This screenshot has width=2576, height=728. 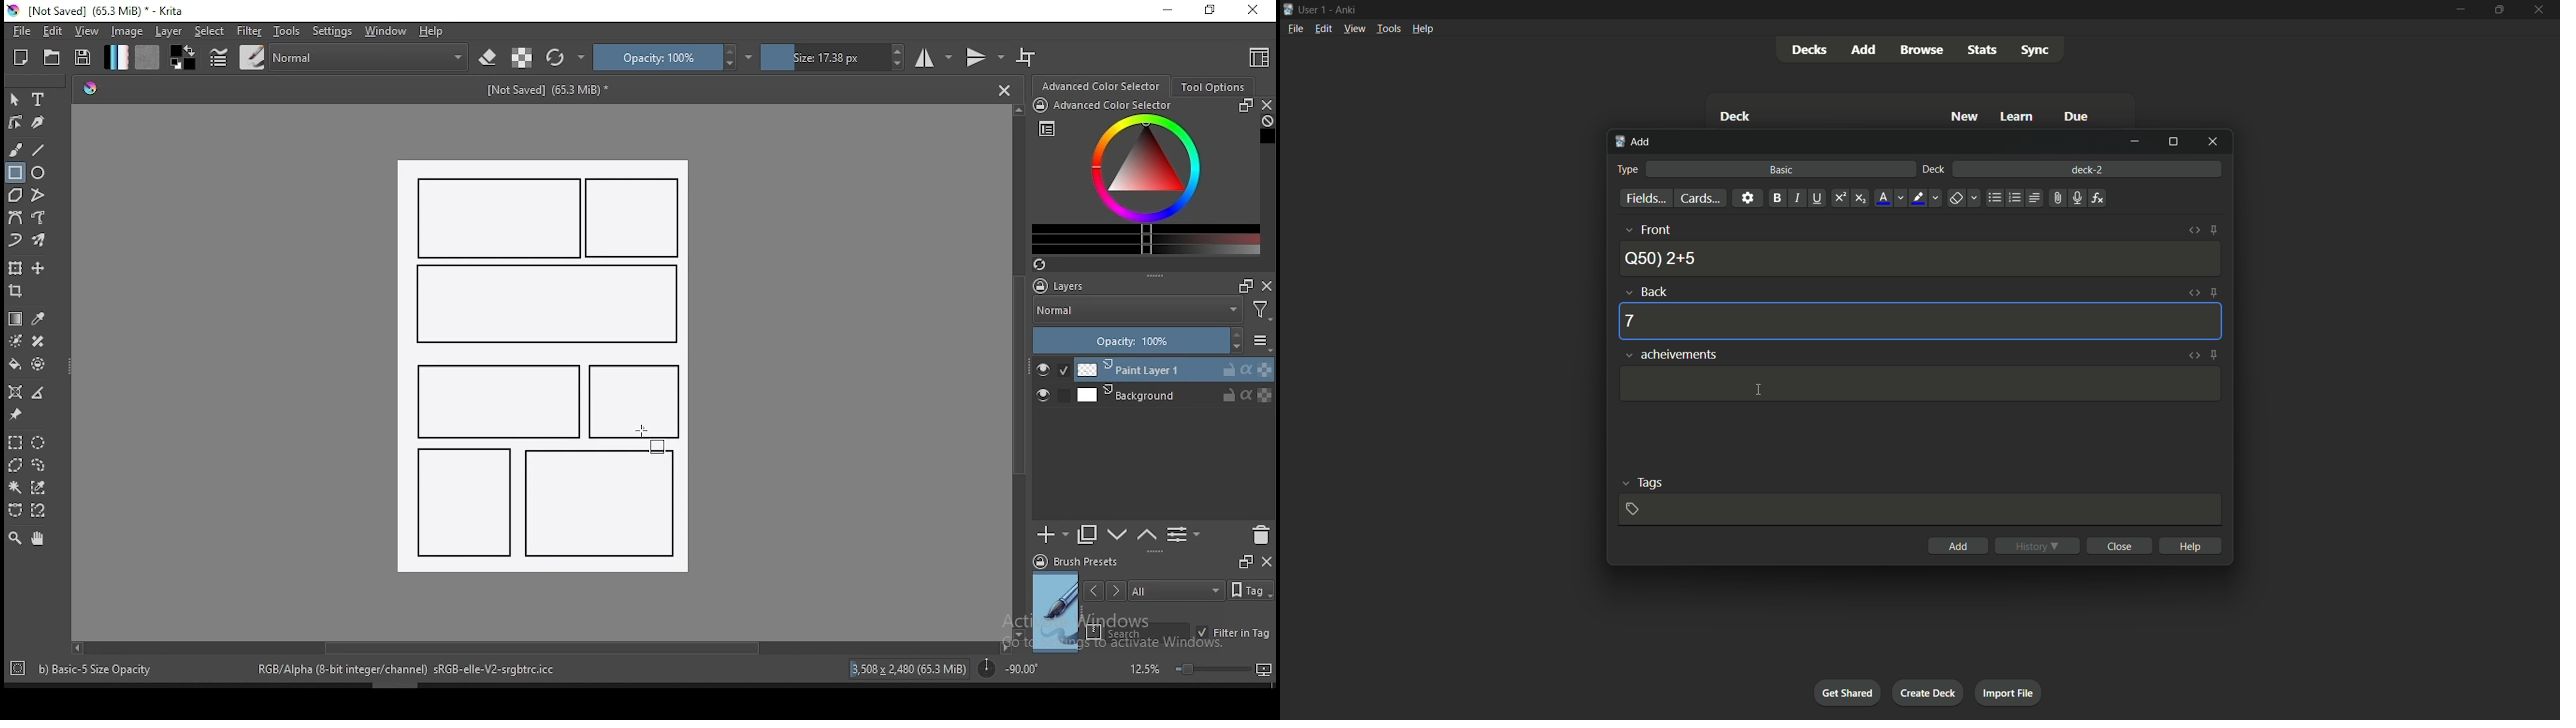 I want to click on toggle html editor, so click(x=2193, y=231).